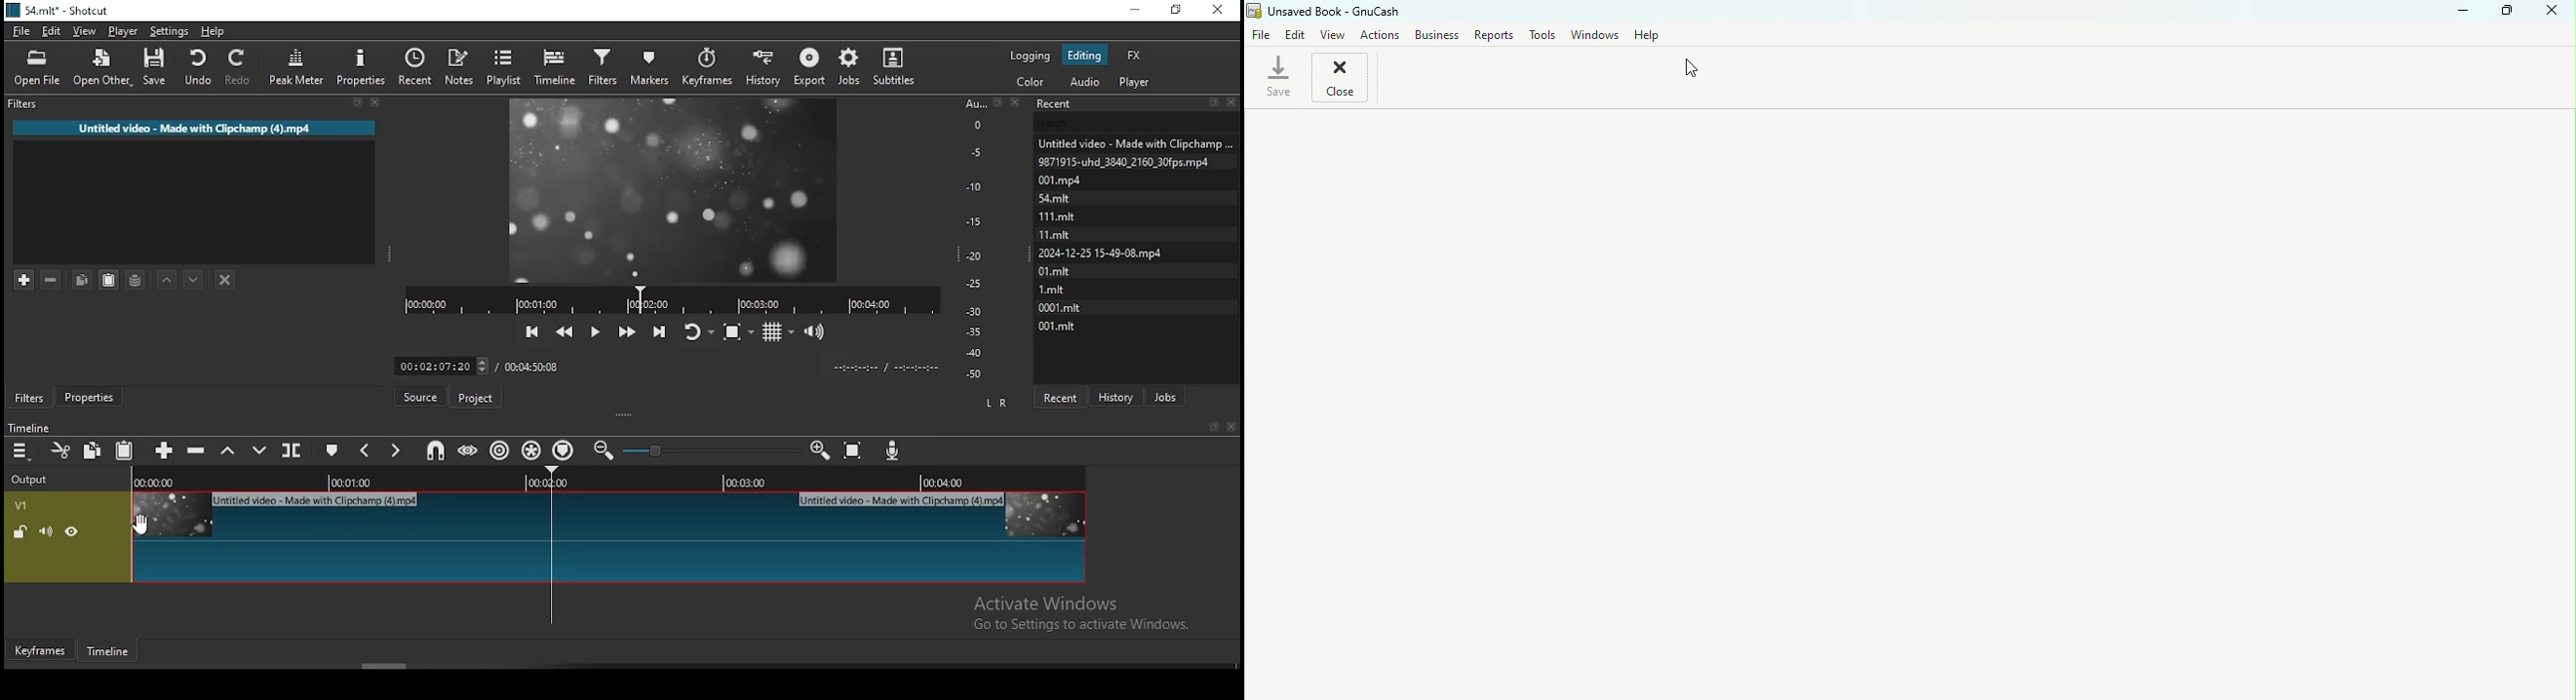 The height and width of the screenshot is (700, 2576). What do you see at coordinates (294, 448) in the screenshot?
I see `split at playhead` at bounding box center [294, 448].